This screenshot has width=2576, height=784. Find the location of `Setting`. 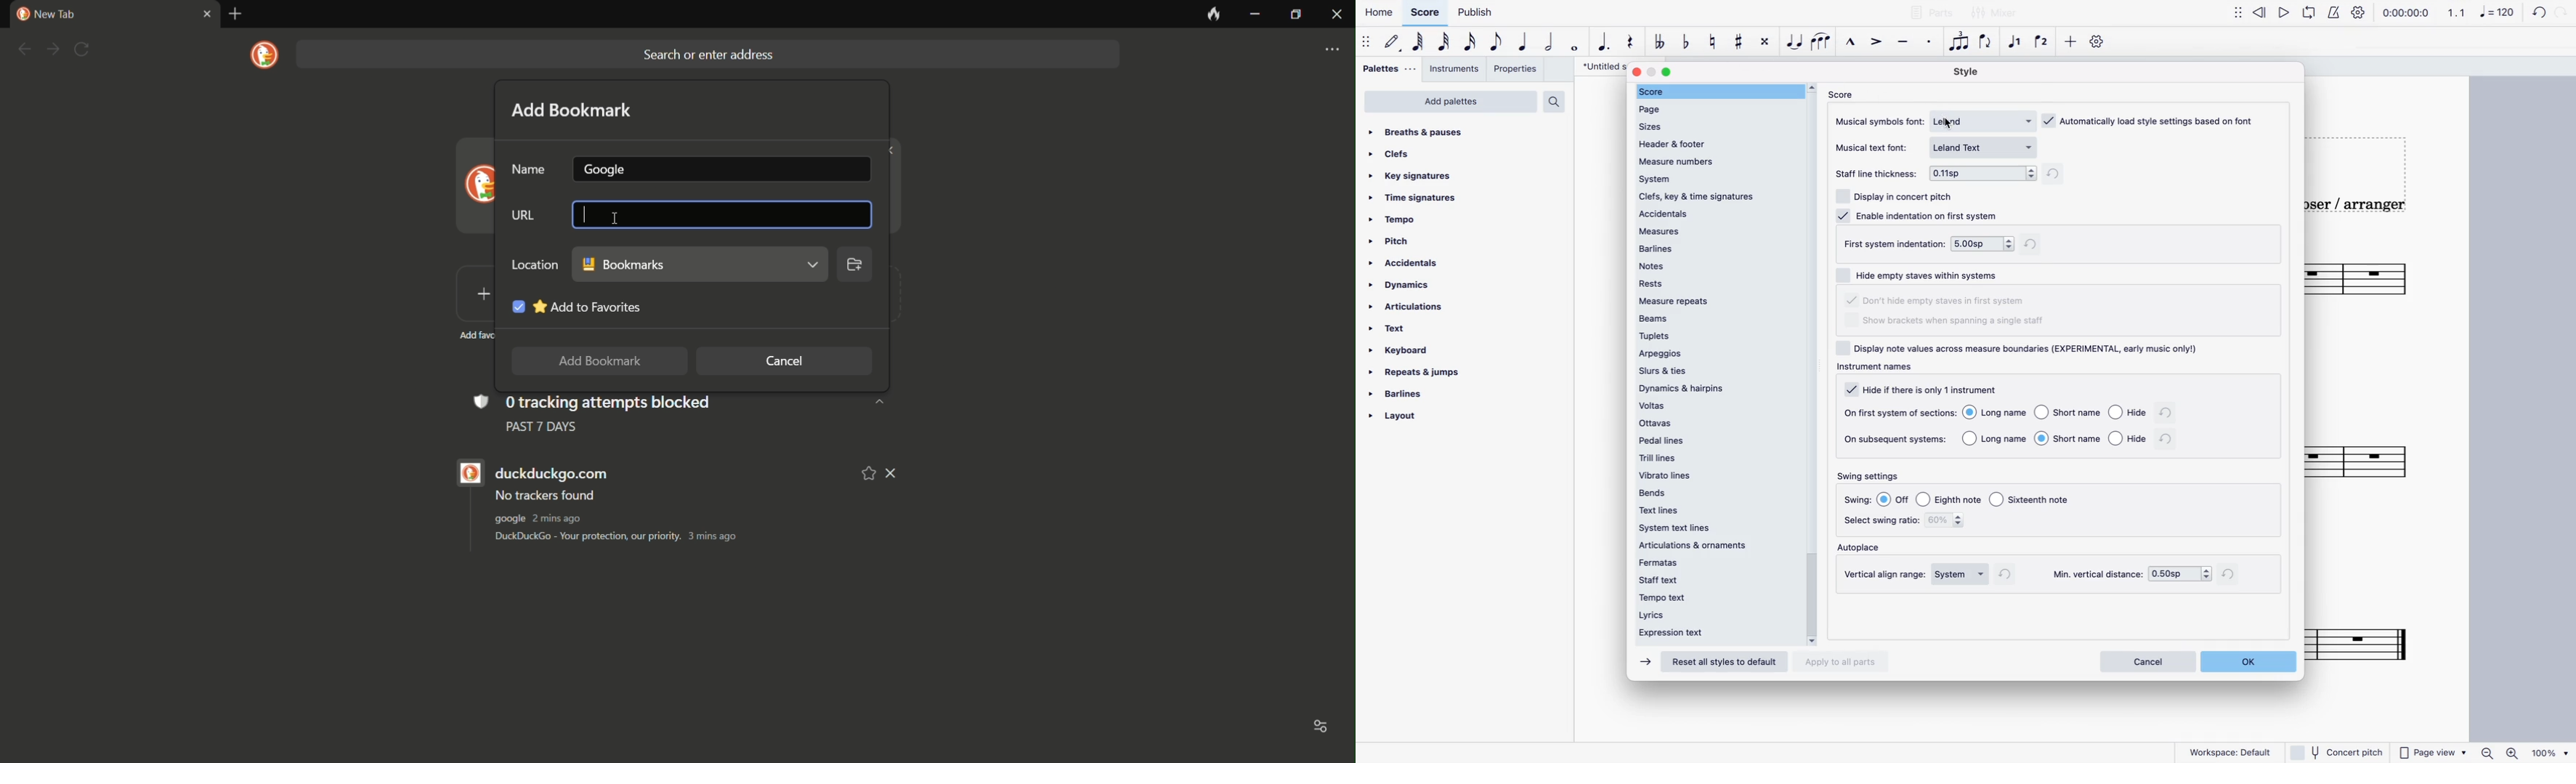

Setting is located at coordinates (2360, 12).